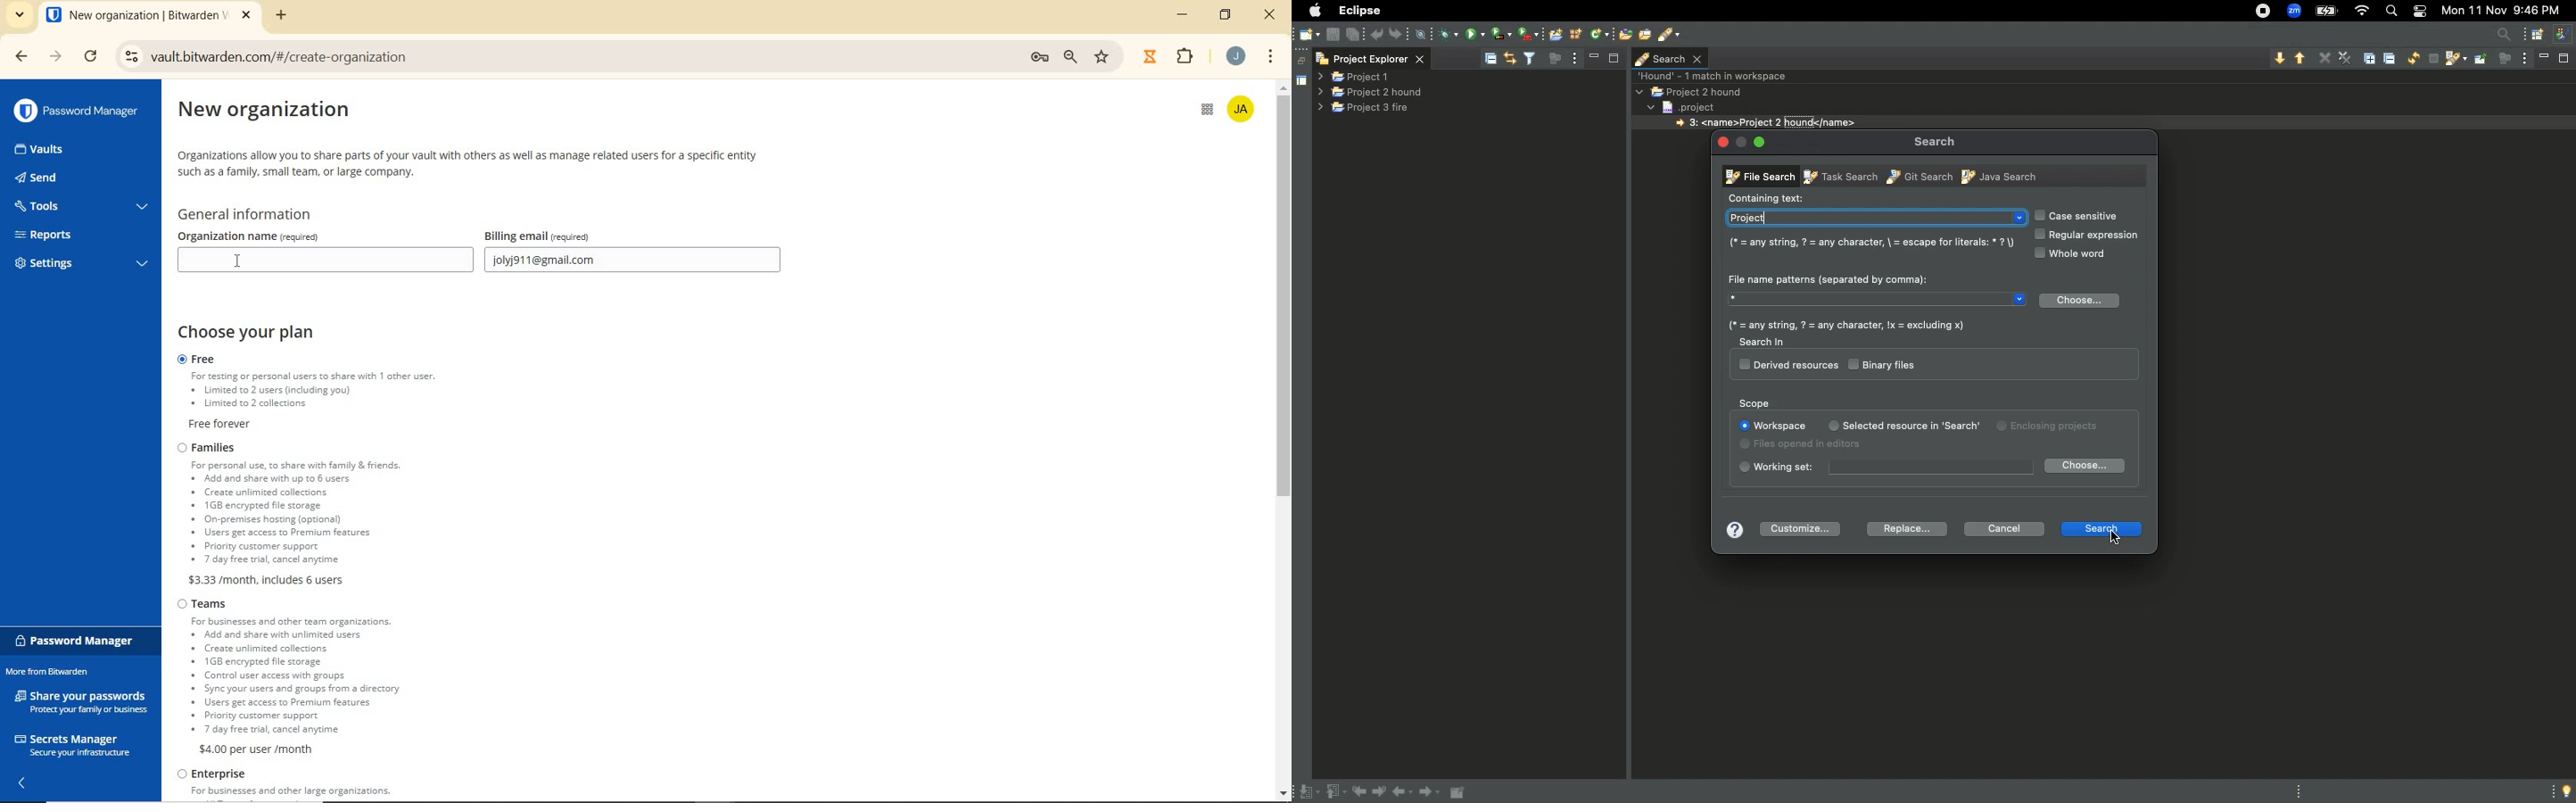  I want to click on cursor, so click(241, 258).